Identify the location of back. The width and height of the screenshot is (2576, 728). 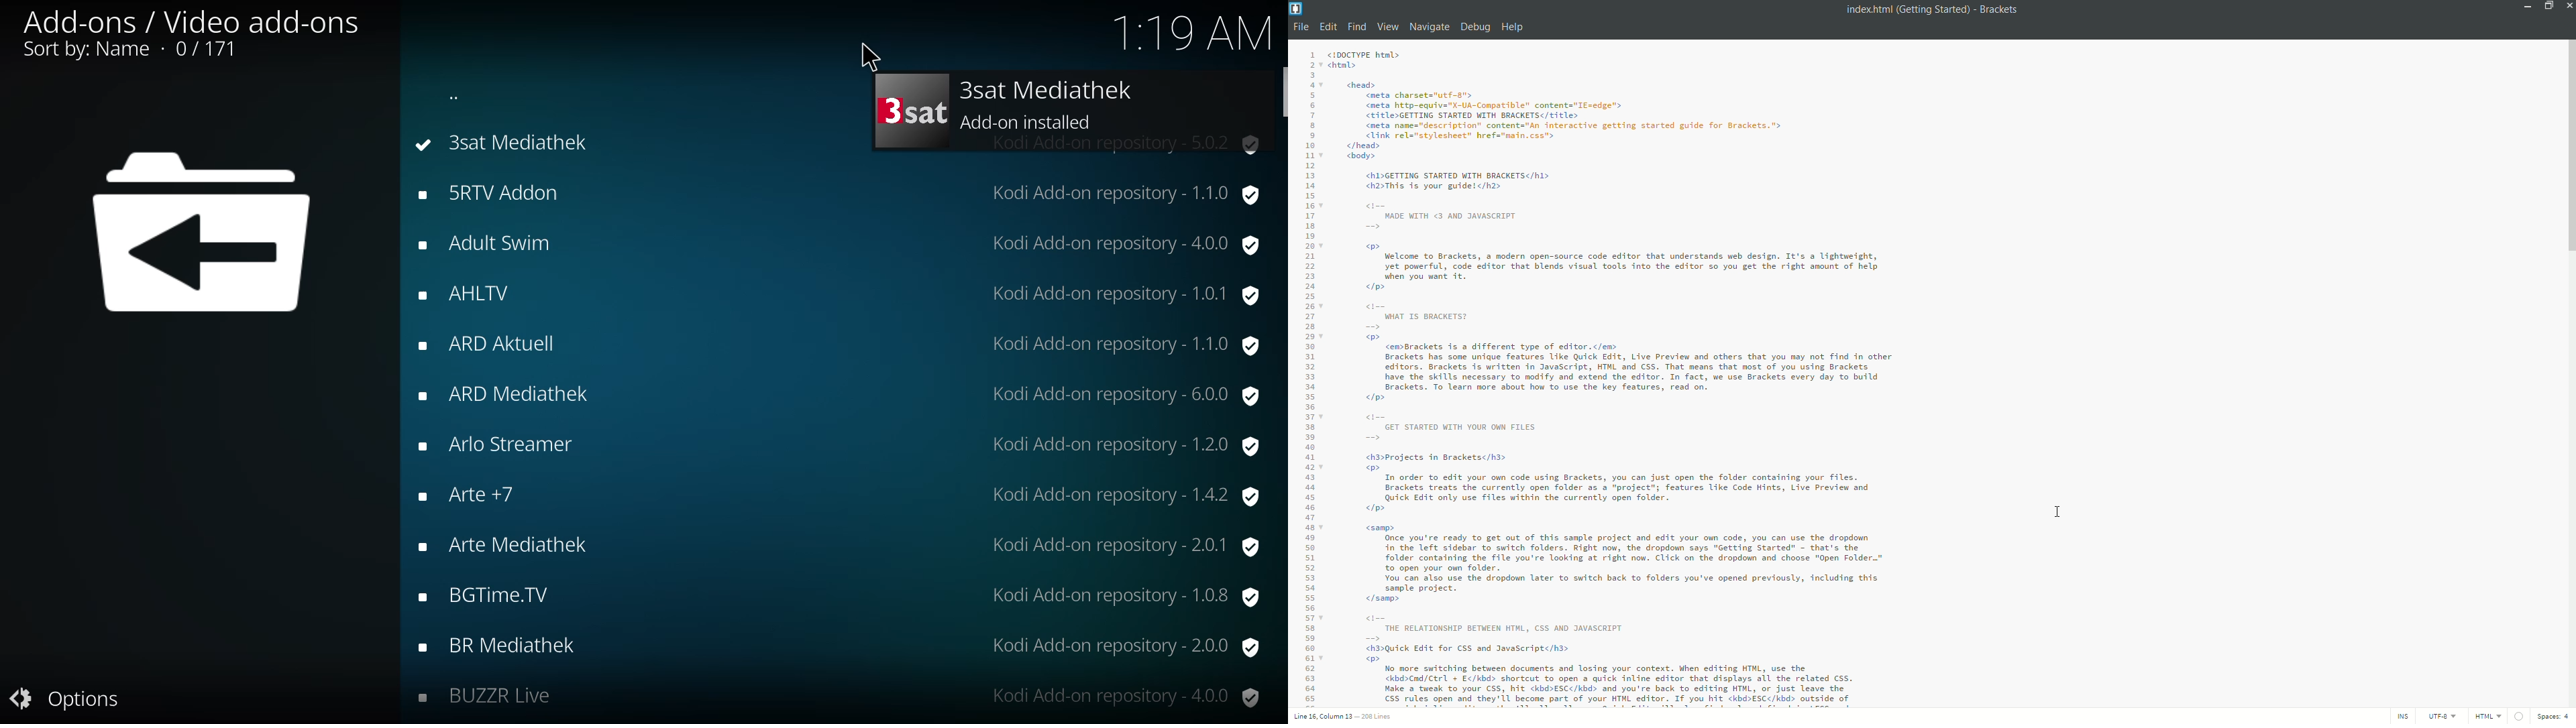
(460, 99).